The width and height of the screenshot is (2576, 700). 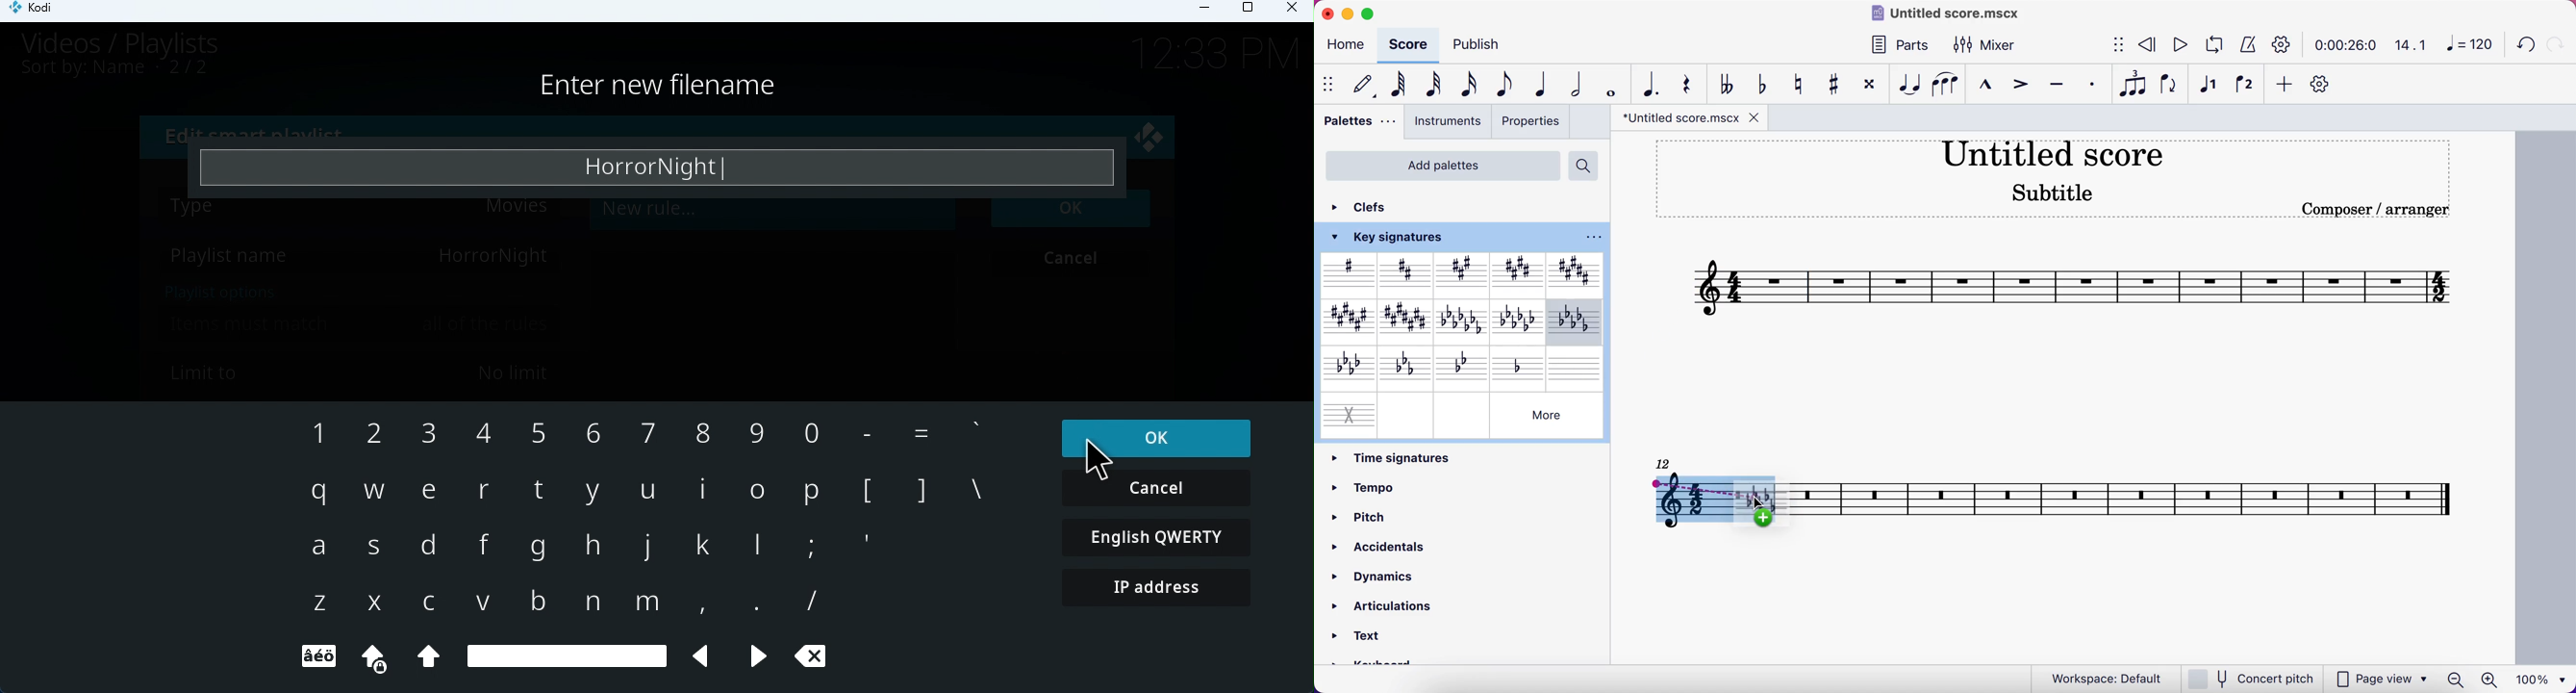 What do you see at coordinates (1712, 500) in the screenshot?
I see `applied key signature` at bounding box center [1712, 500].